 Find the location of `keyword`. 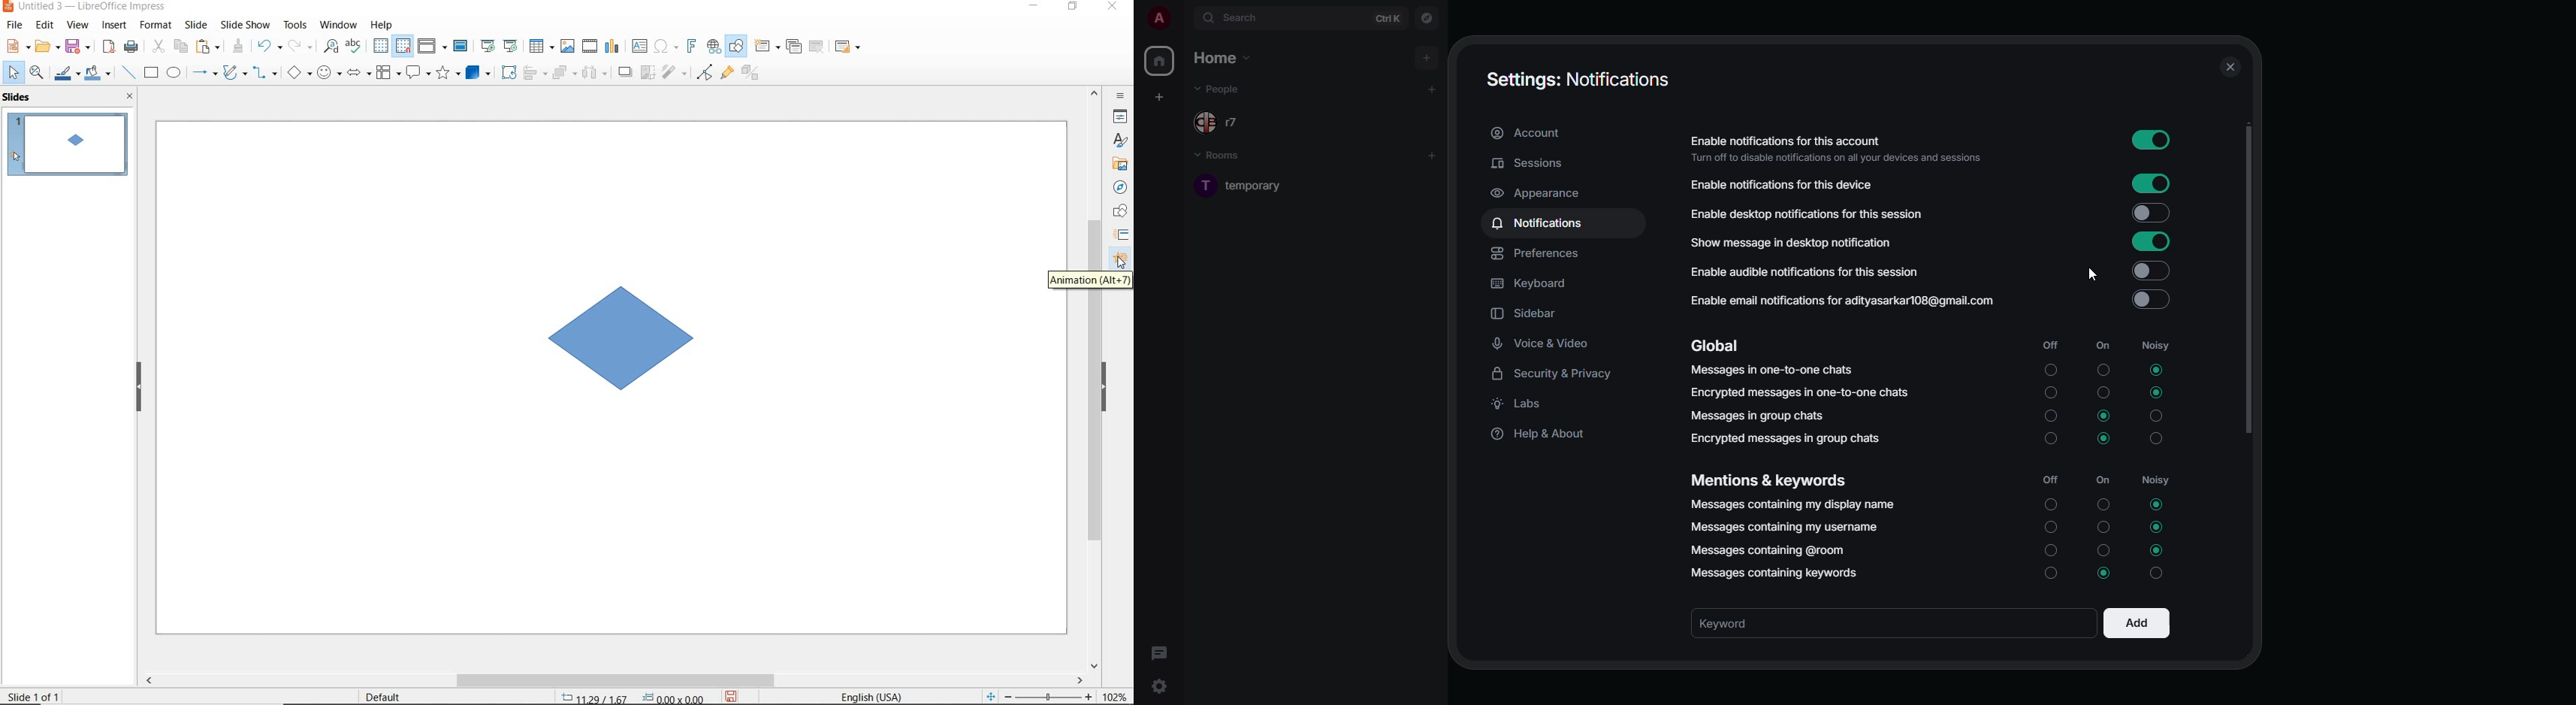

keyword is located at coordinates (1732, 623).